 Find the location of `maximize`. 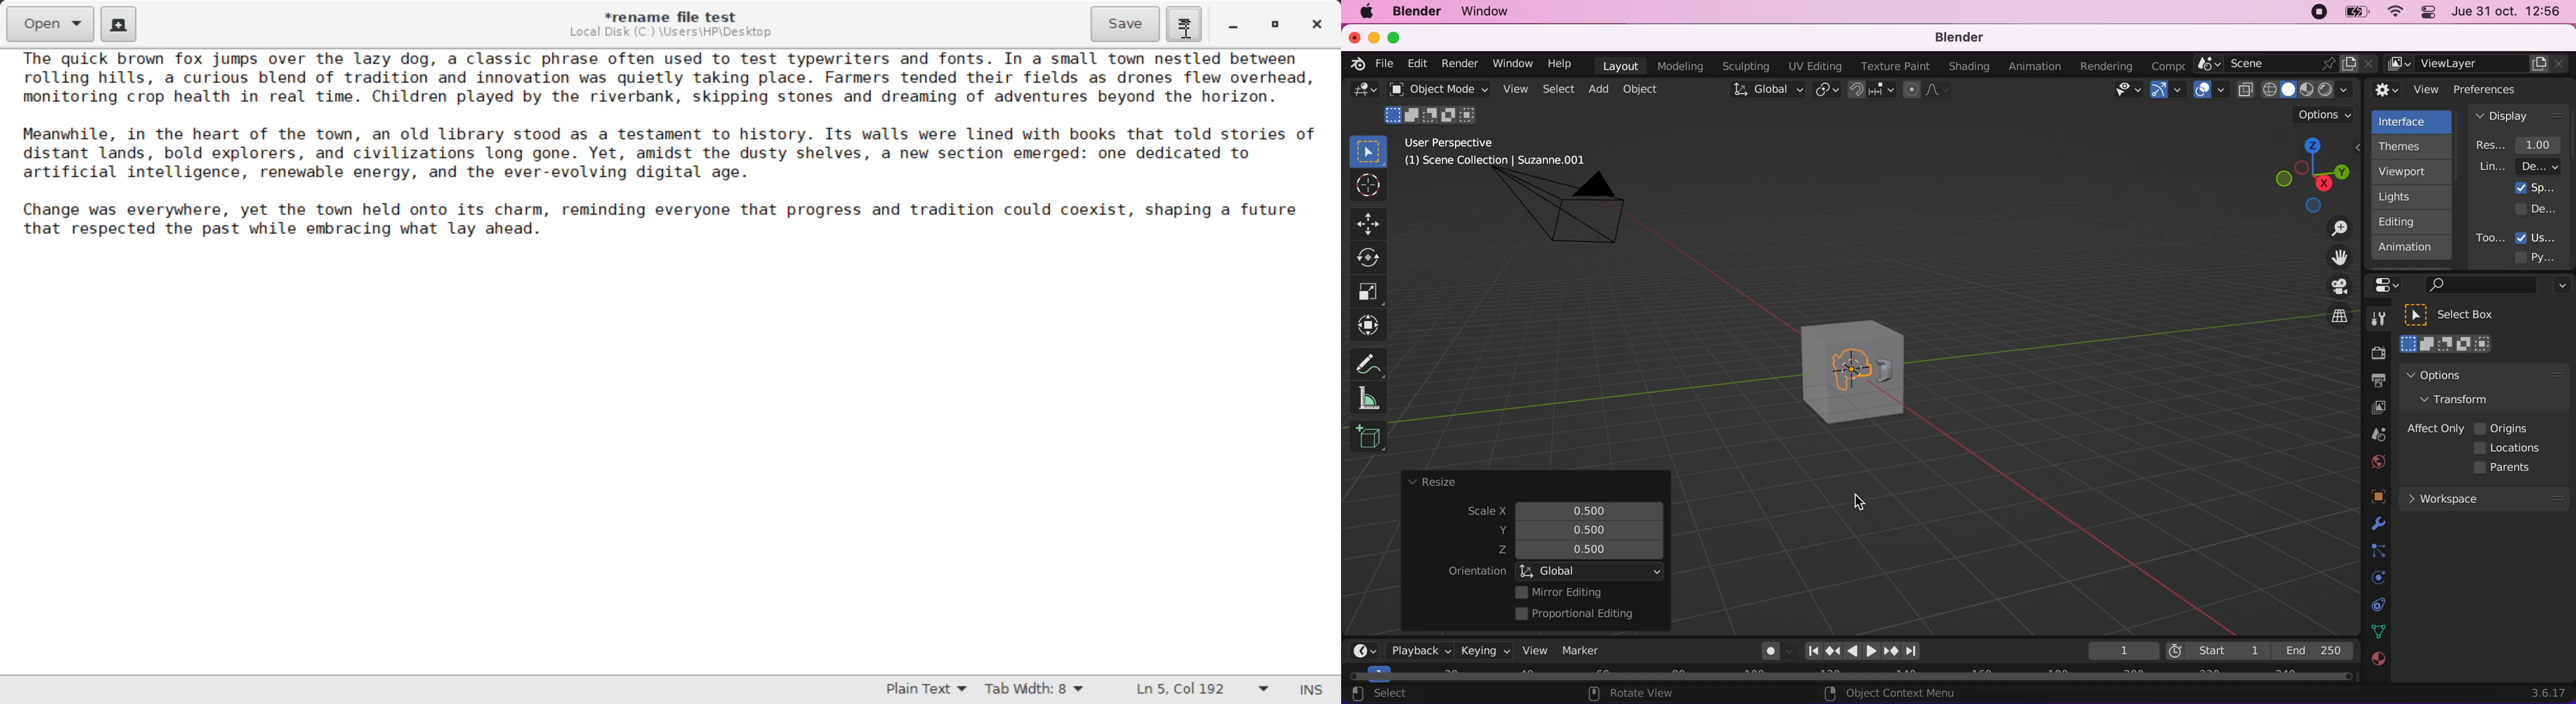

maximize is located at coordinates (1399, 37).